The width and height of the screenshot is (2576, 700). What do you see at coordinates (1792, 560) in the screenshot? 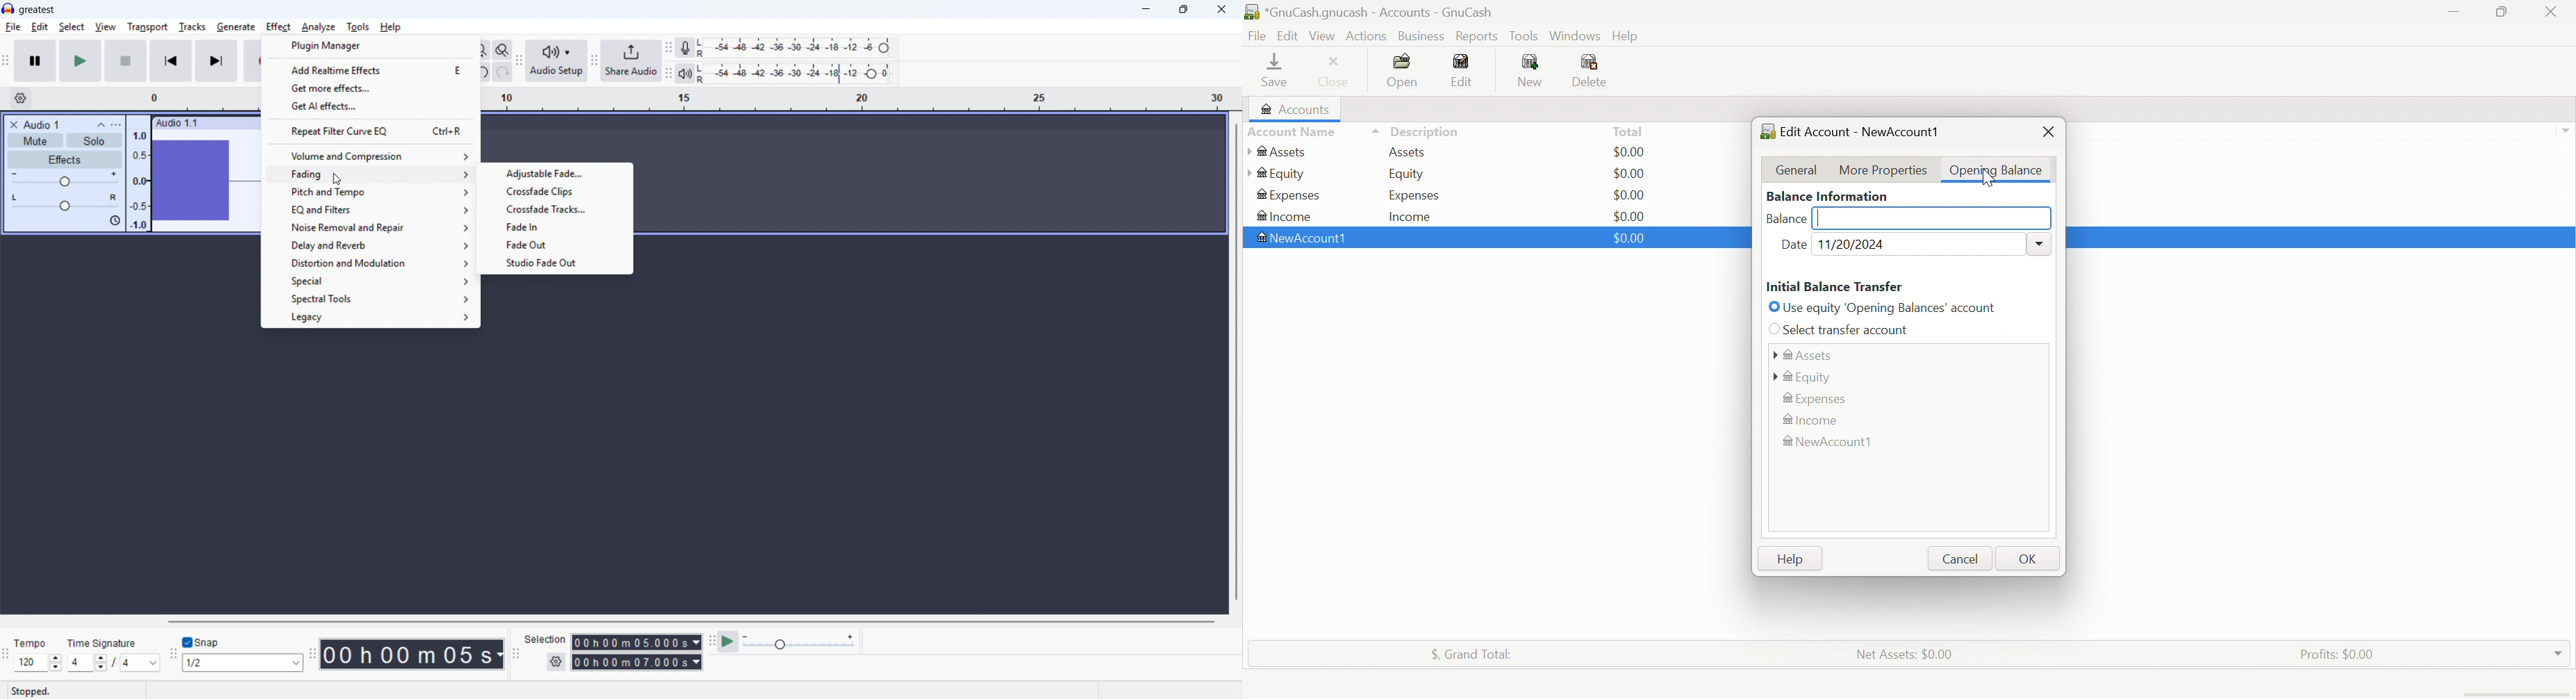
I see `Help` at bounding box center [1792, 560].